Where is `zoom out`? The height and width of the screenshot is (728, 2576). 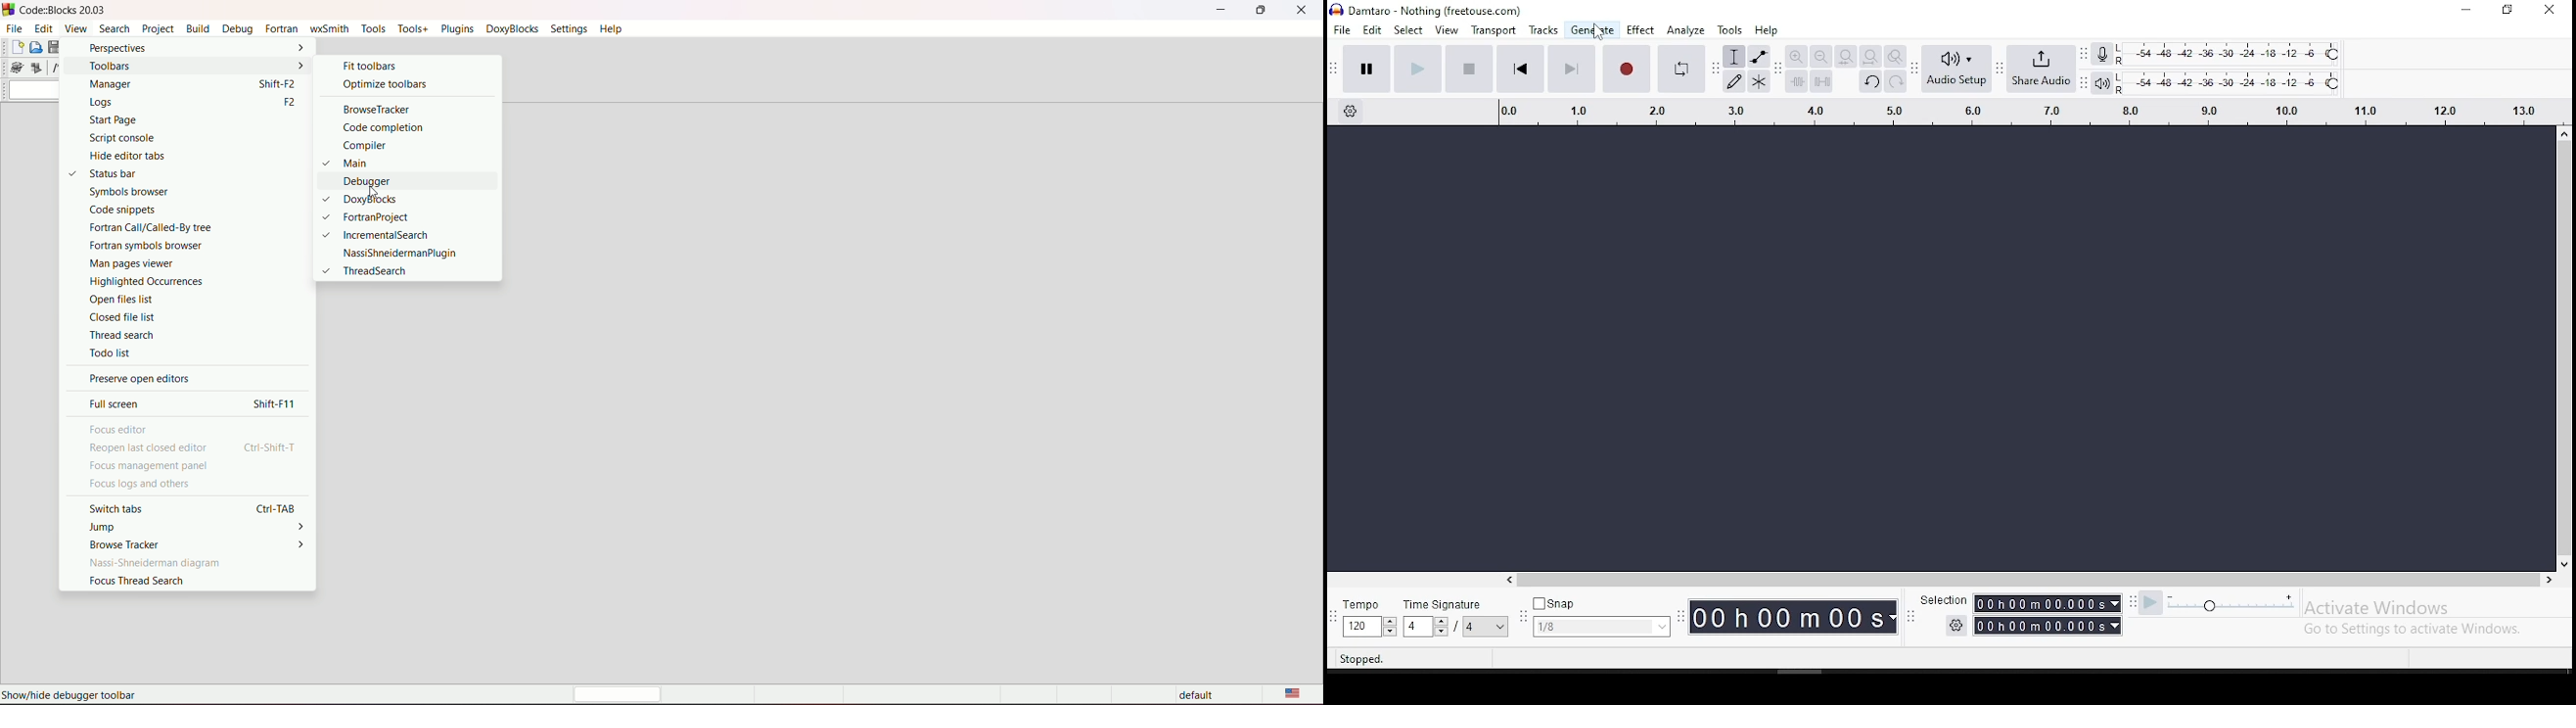 zoom out is located at coordinates (1819, 56).